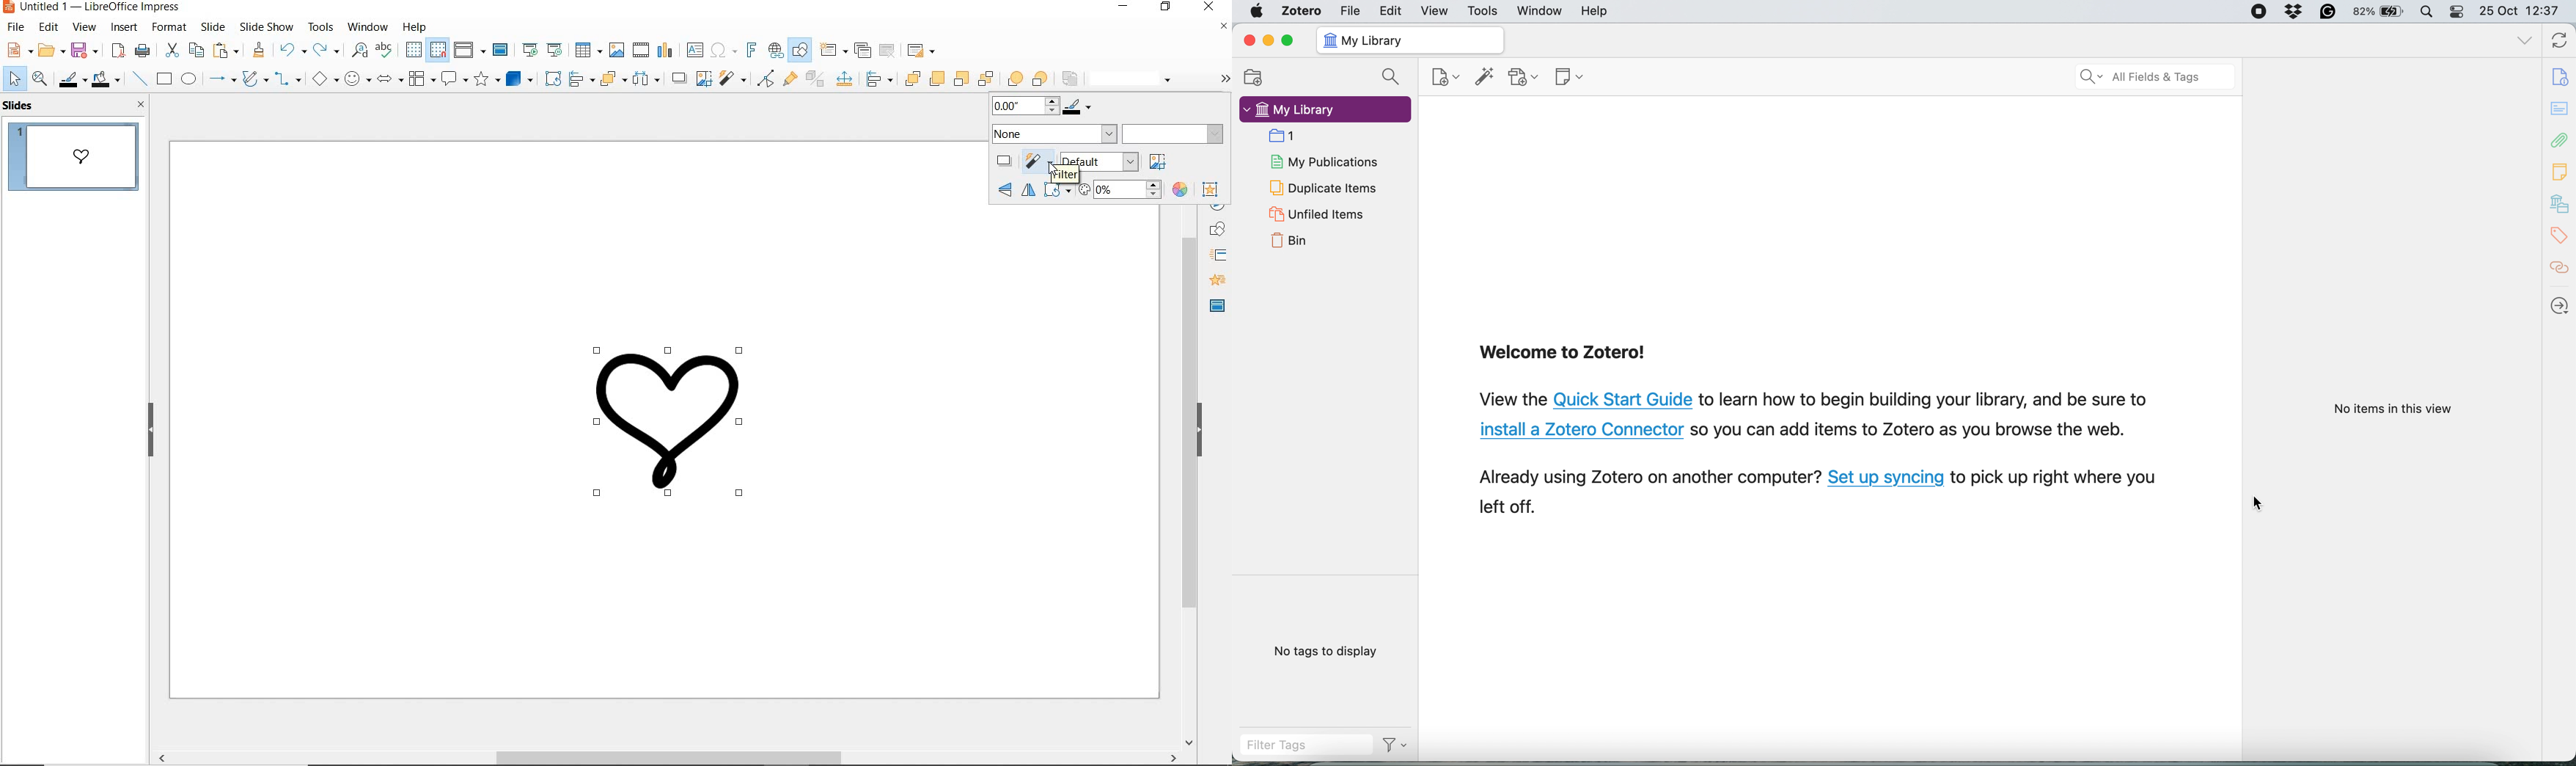 The image size is (2576, 784). I want to click on transparency, so click(1120, 191).